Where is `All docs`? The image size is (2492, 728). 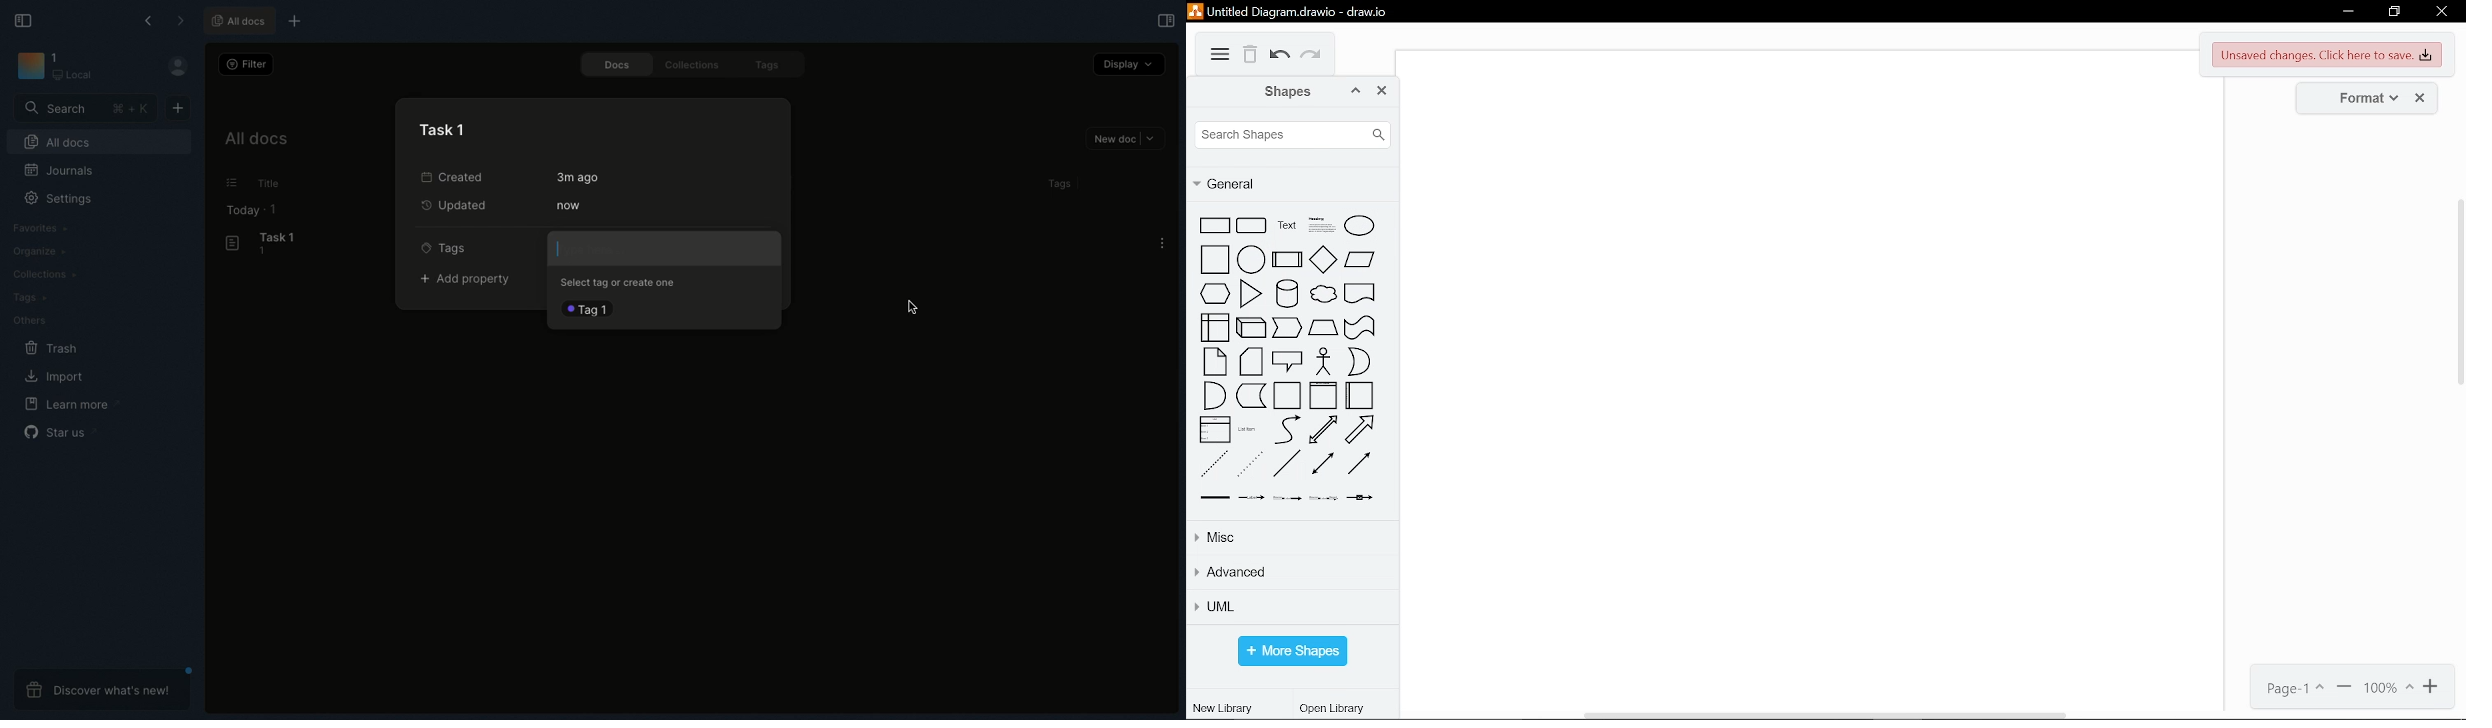 All docs is located at coordinates (241, 22).